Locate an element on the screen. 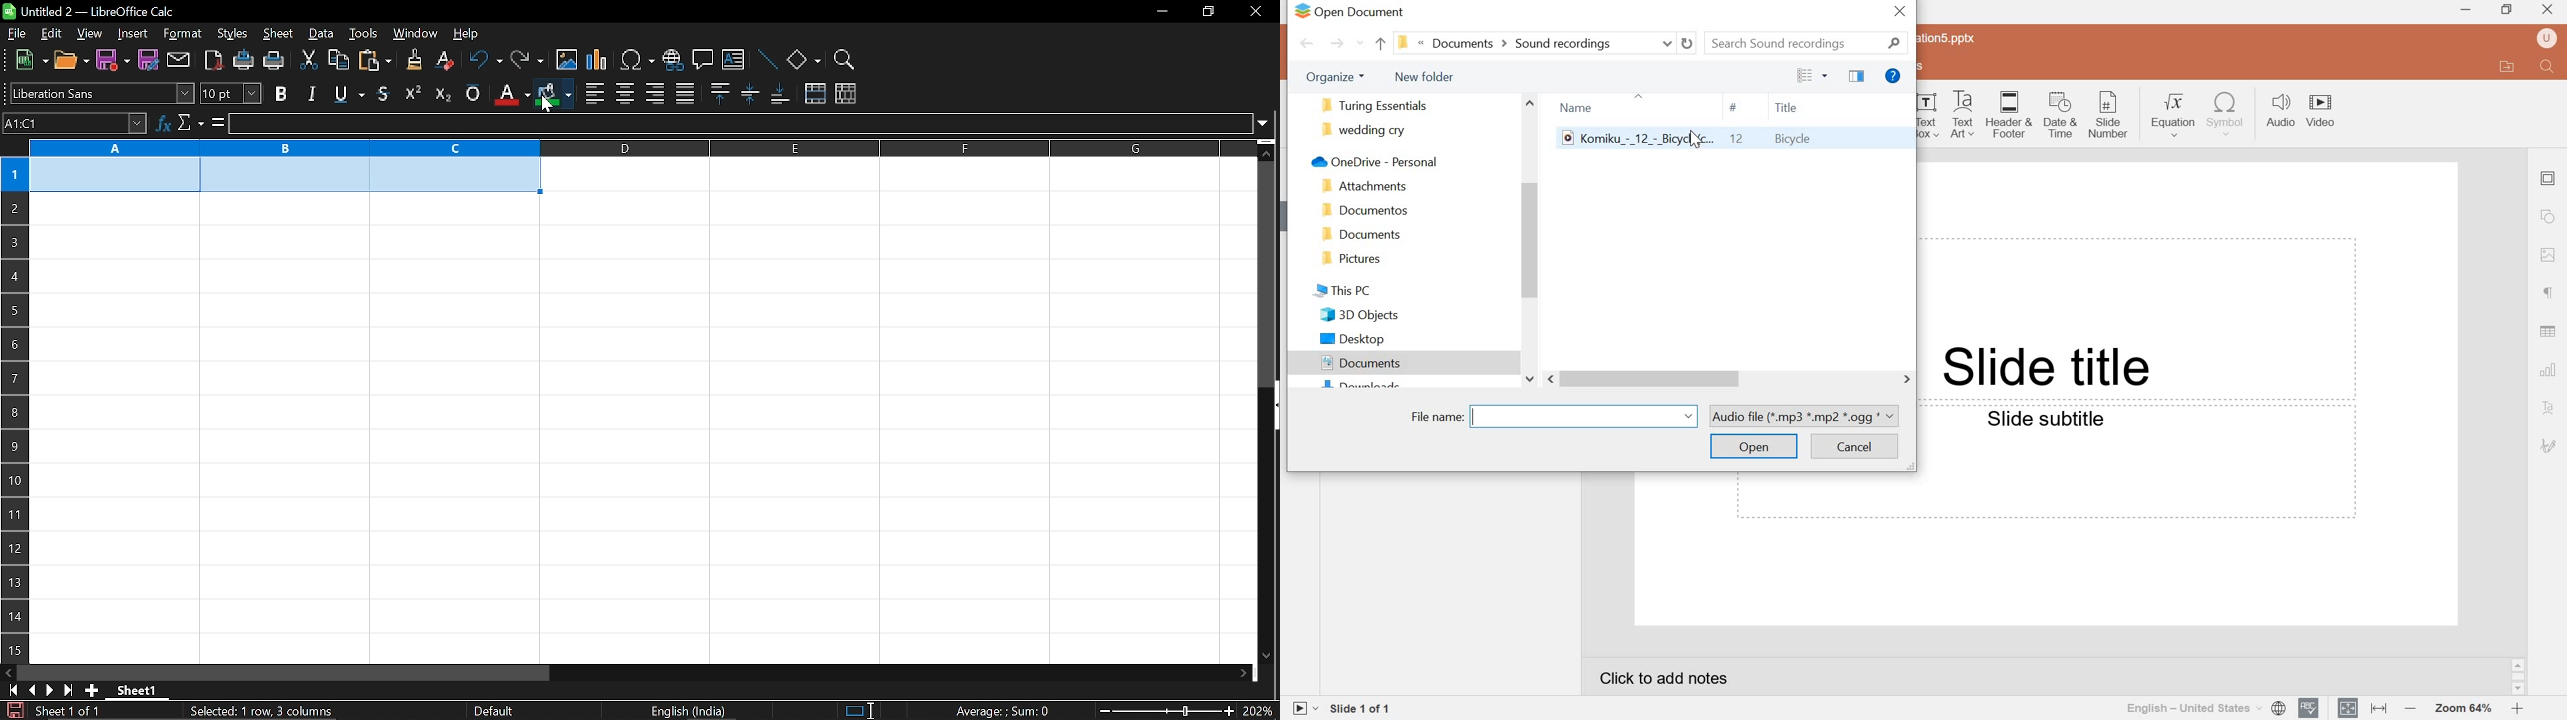 The height and width of the screenshot is (728, 2576). go to last sheet is located at coordinates (66, 691).